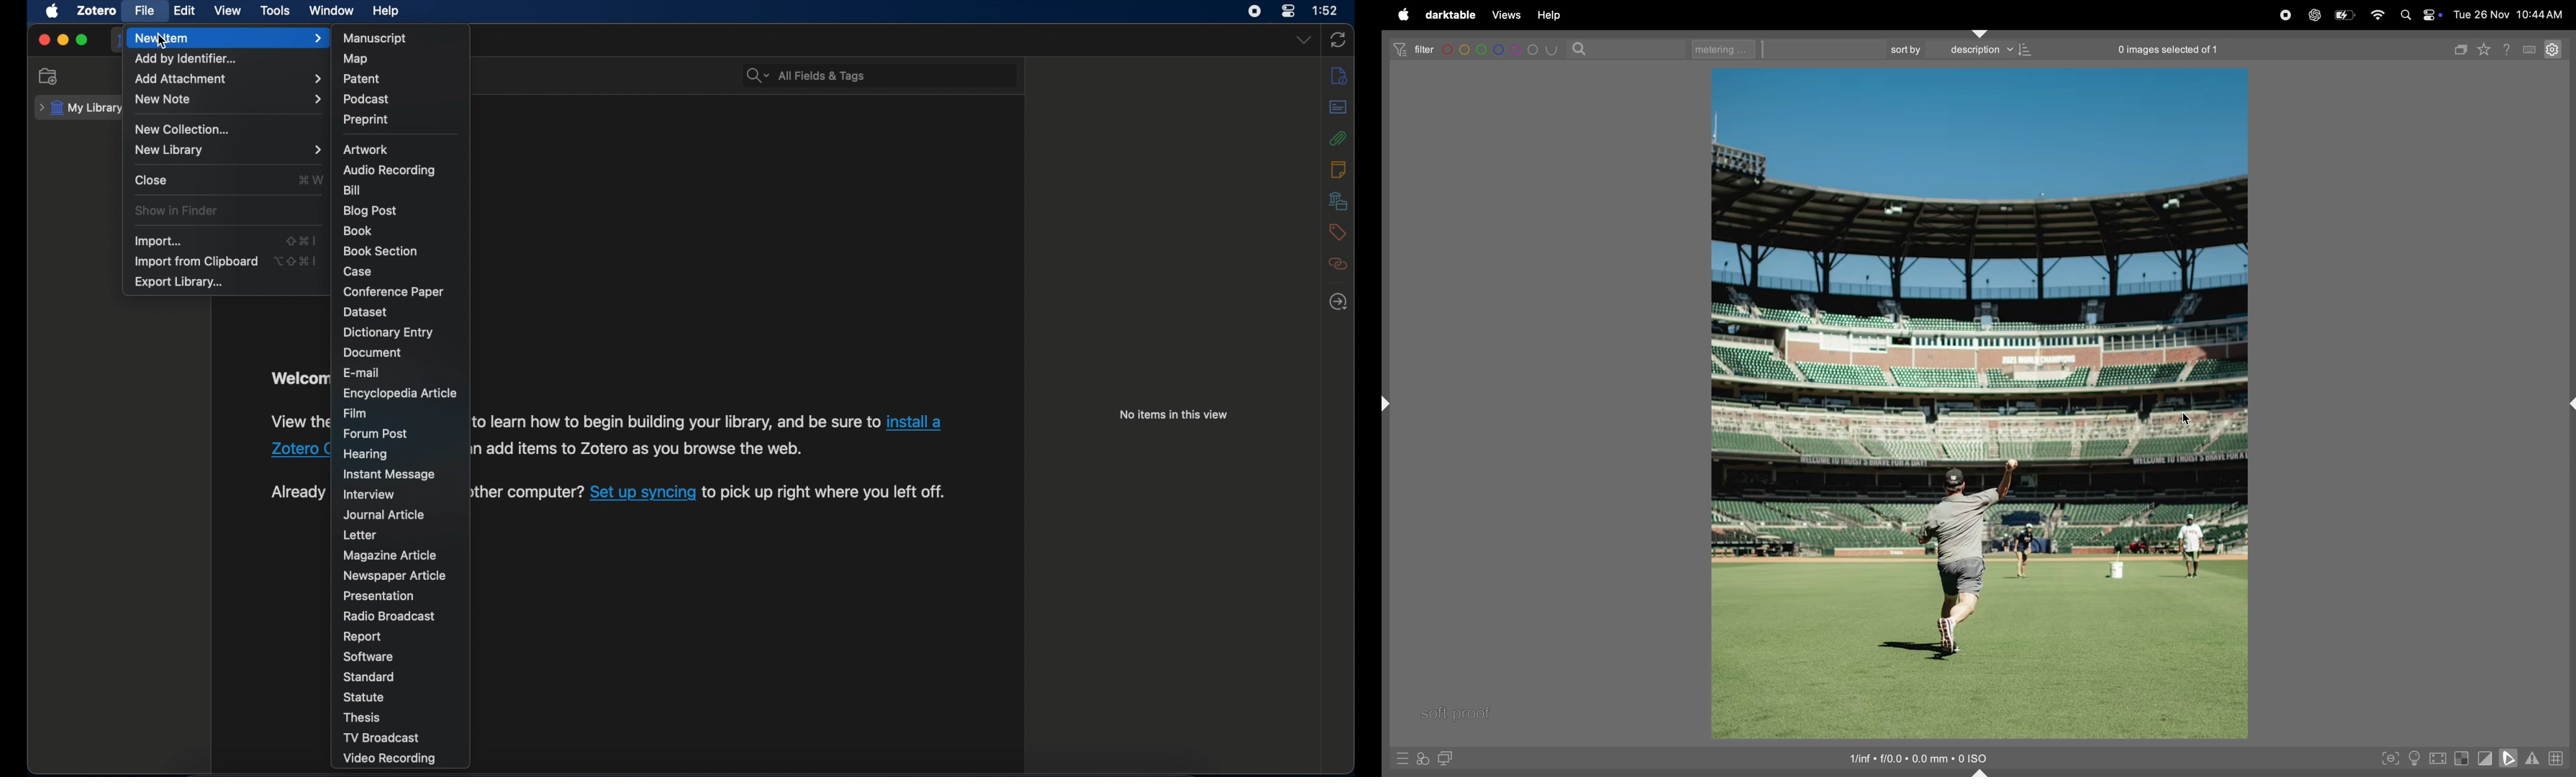  What do you see at coordinates (2557, 759) in the screenshot?
I see `toggle guide lines` at bounding box center [2557, 759].